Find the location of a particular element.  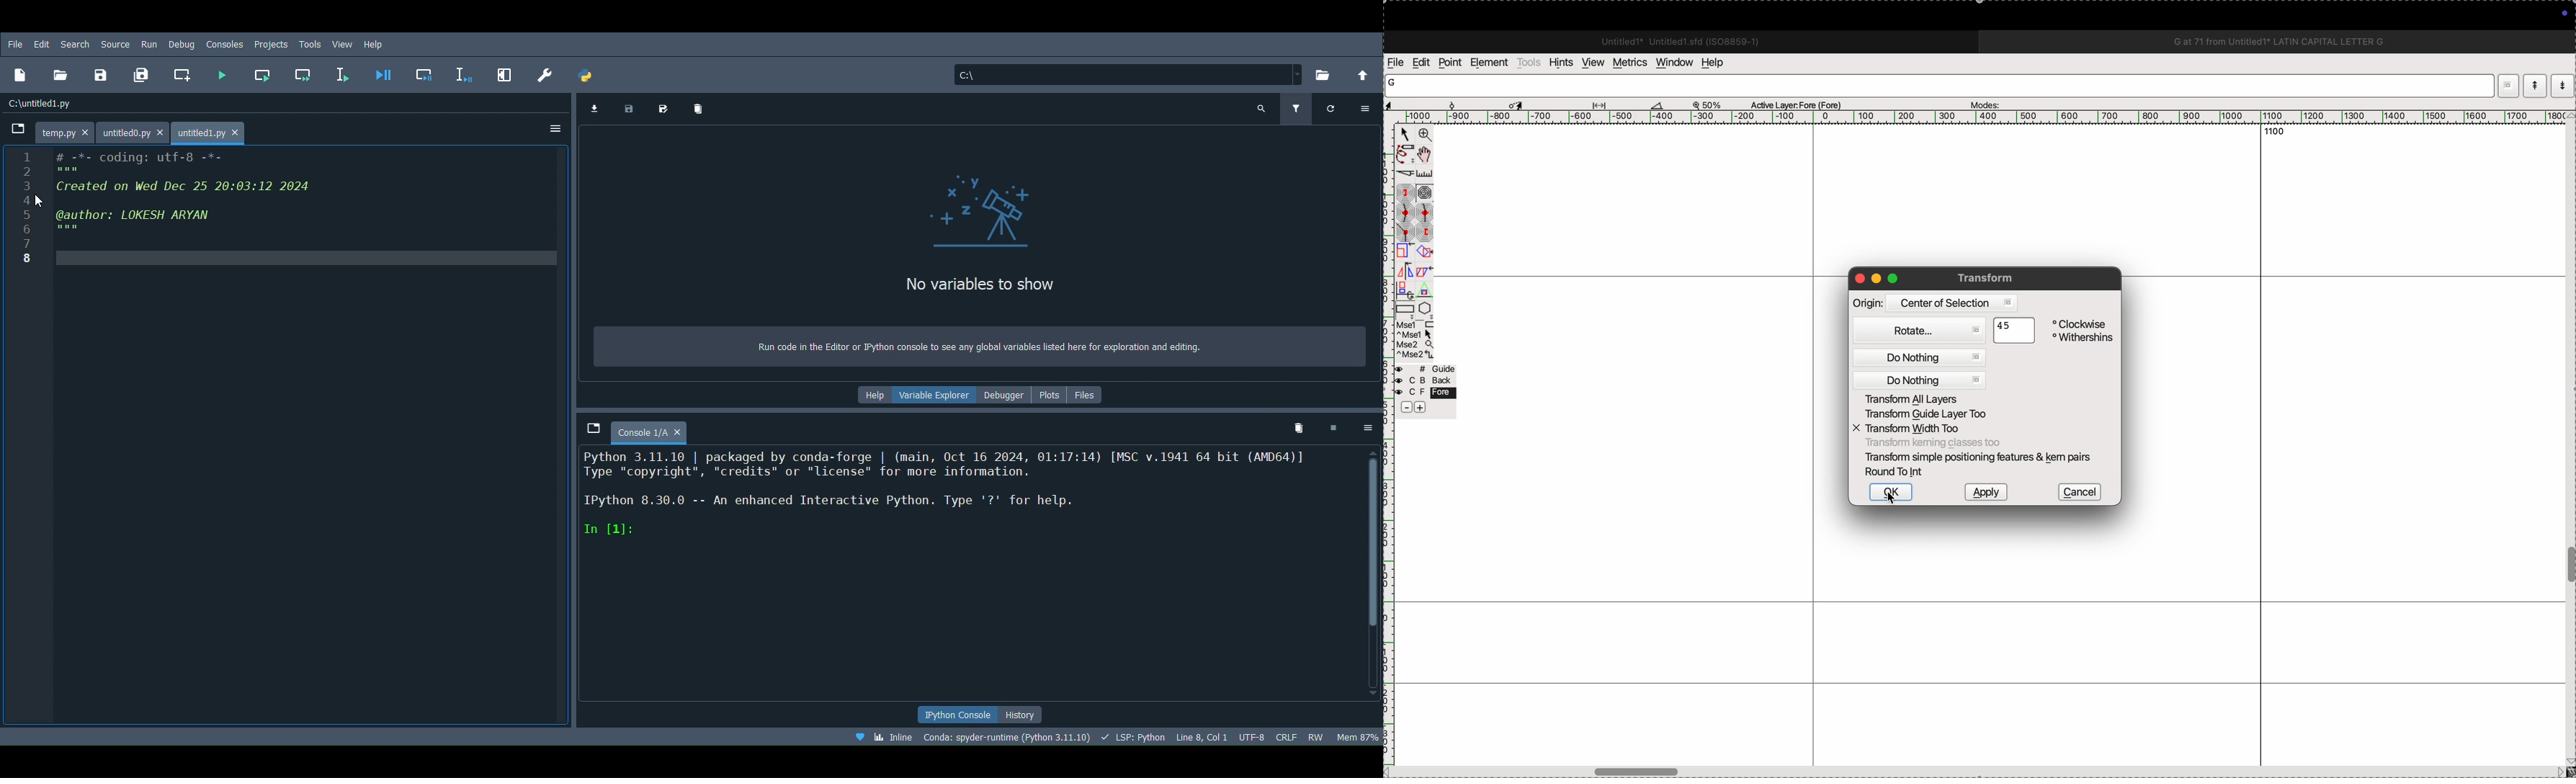

PYTHONPATH manager is located at coordinates (588, 72).